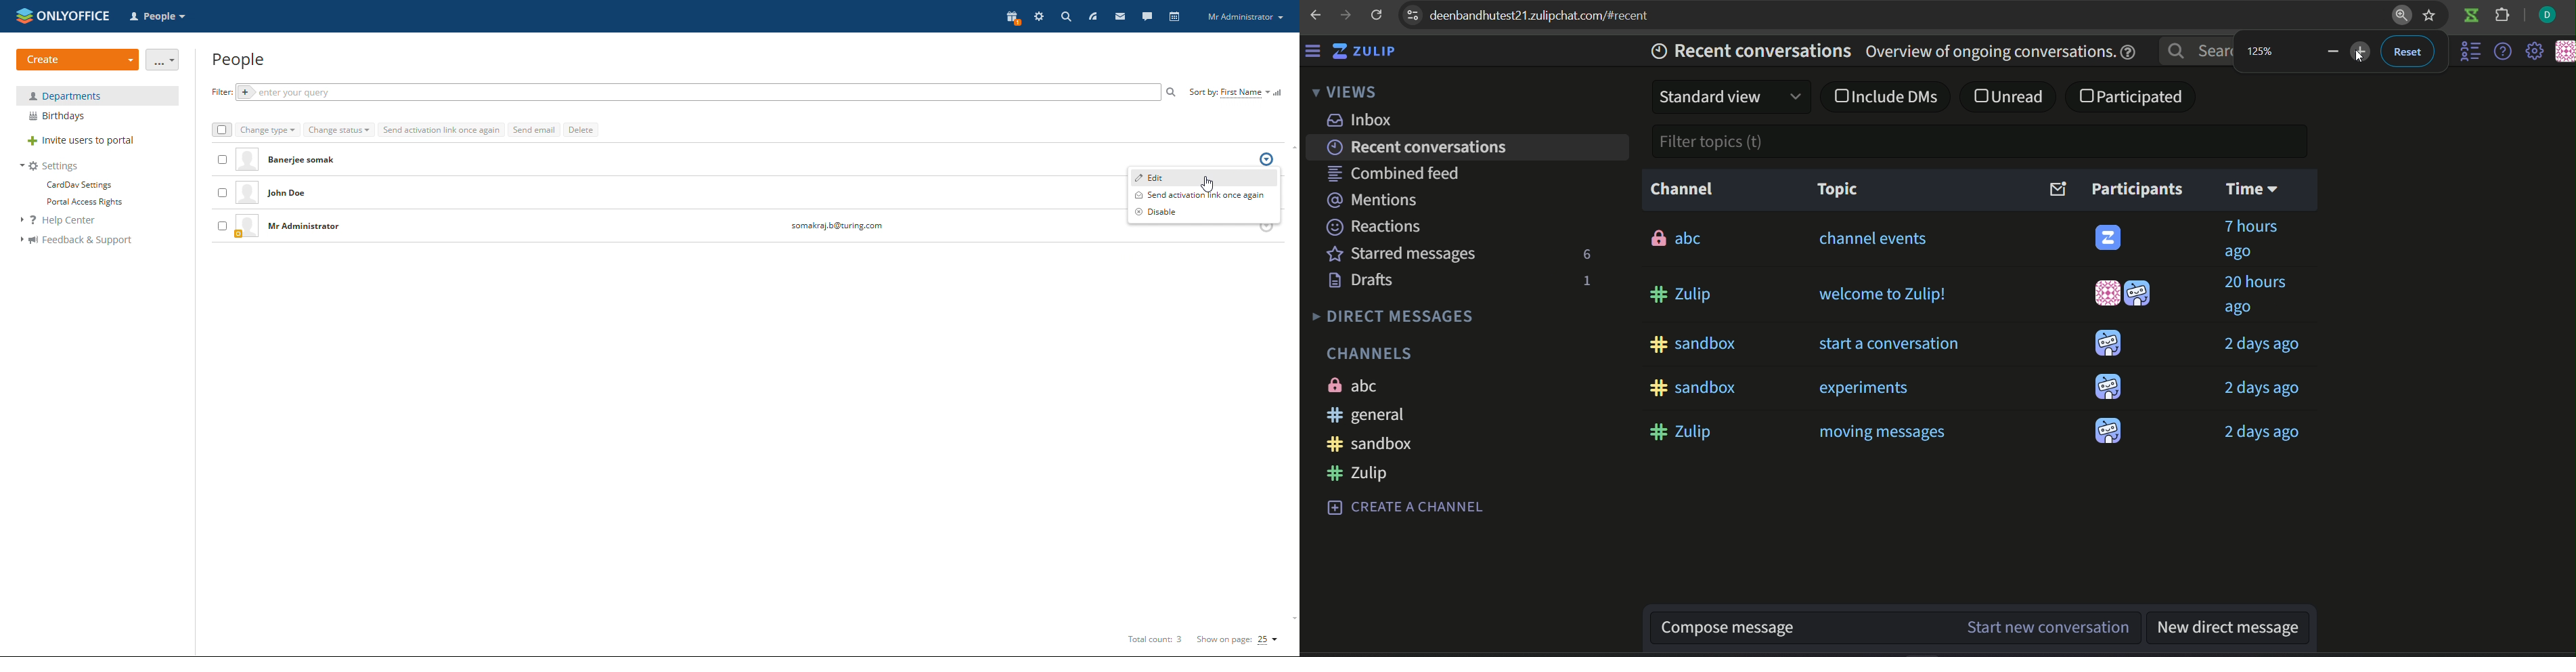 Image resolution: width=2576 pixels, height=672 pixels. What do you see at coordinates (2503, 17) in the screenshot?
I see `extension` at bounding box center [2503, 17].